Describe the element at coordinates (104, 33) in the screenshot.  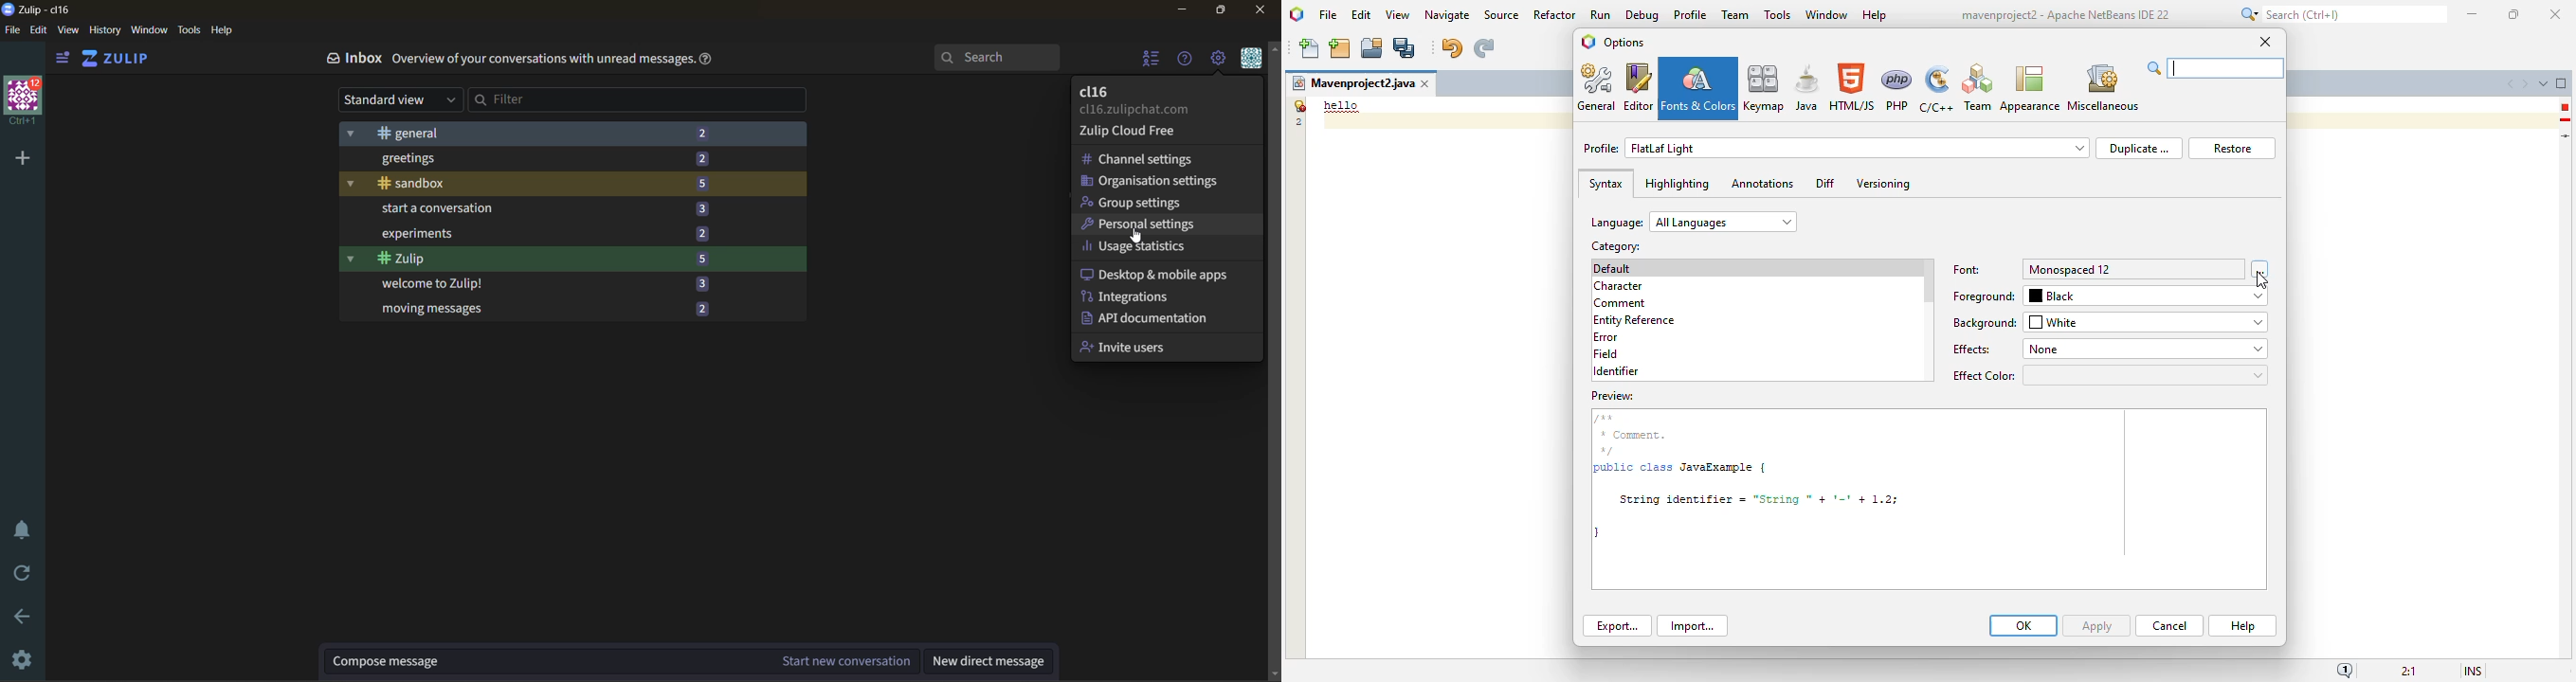
I see `history` at that location.